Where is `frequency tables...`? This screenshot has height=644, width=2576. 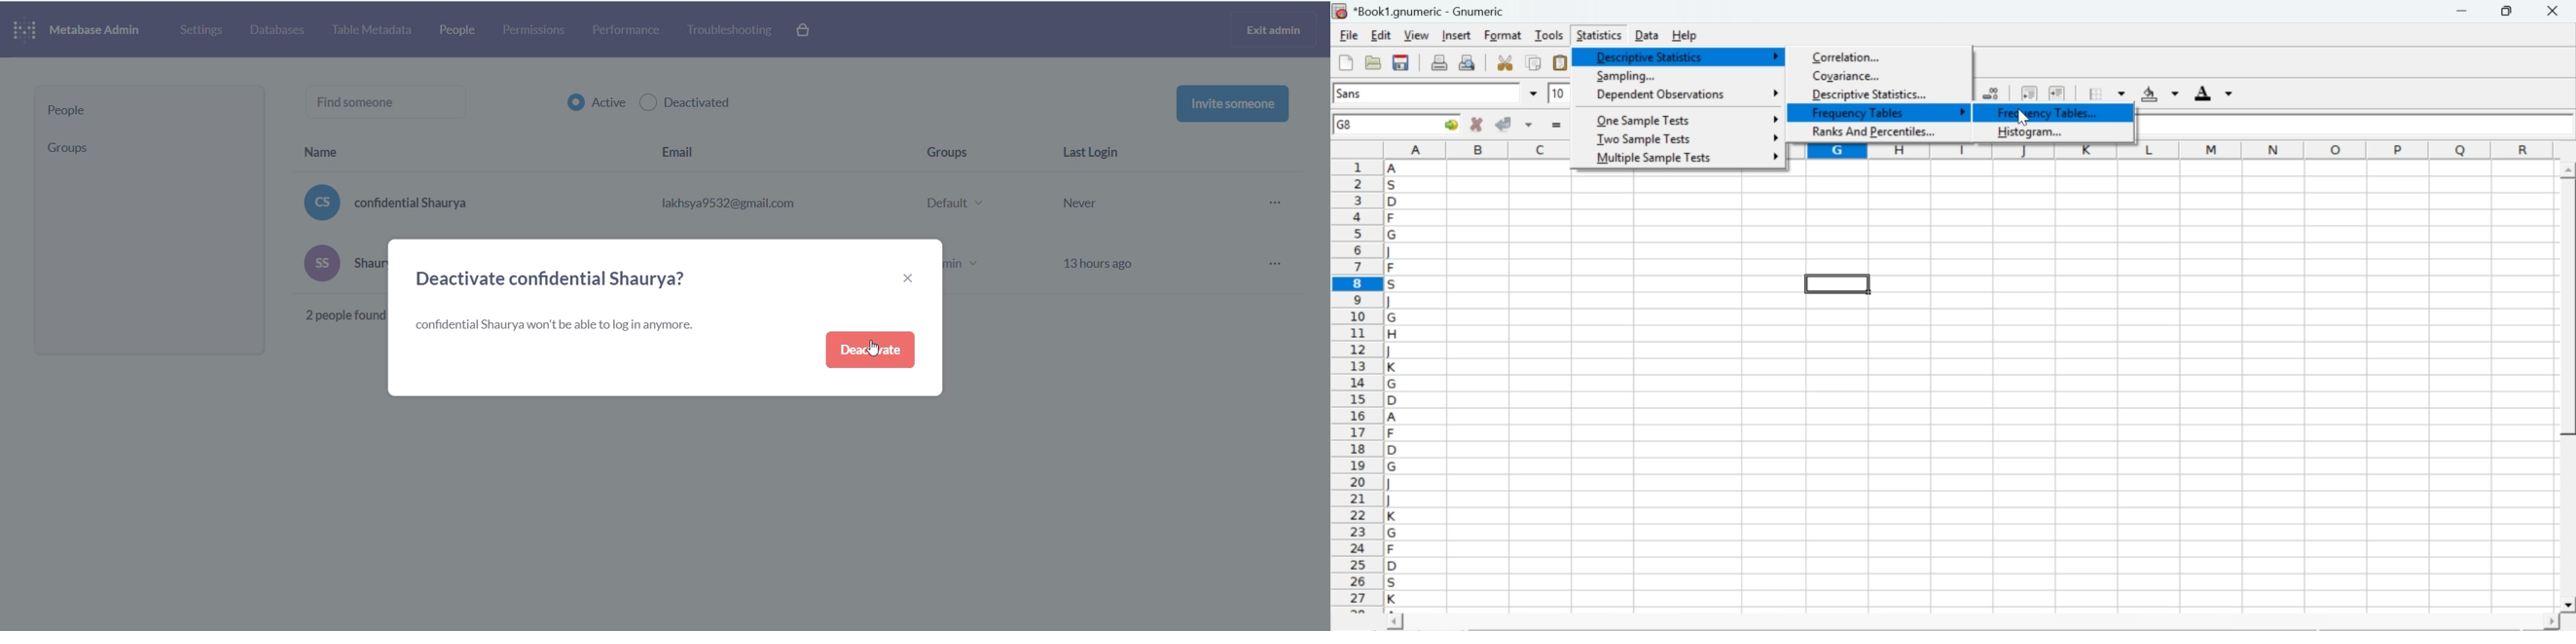
frequency tables... is located at coordinates (2049, 112).